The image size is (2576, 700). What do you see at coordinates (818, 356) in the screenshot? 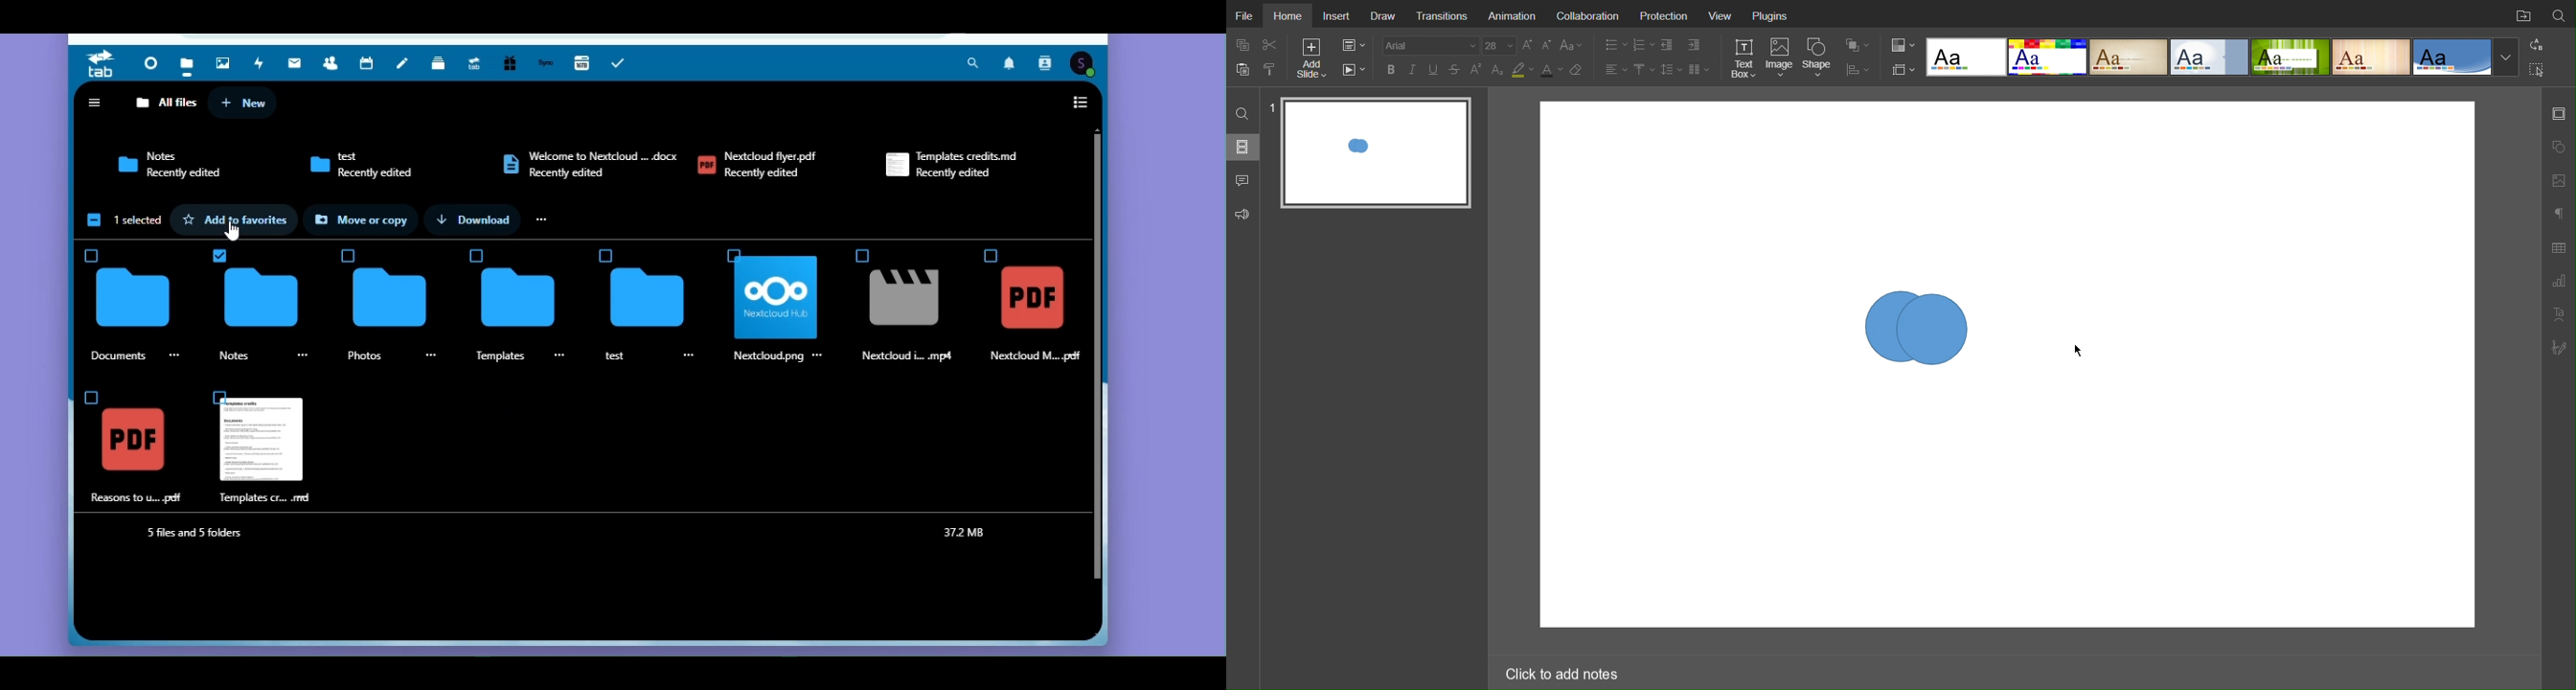
I see `Ellipsis` at bounding box center [818, 356].